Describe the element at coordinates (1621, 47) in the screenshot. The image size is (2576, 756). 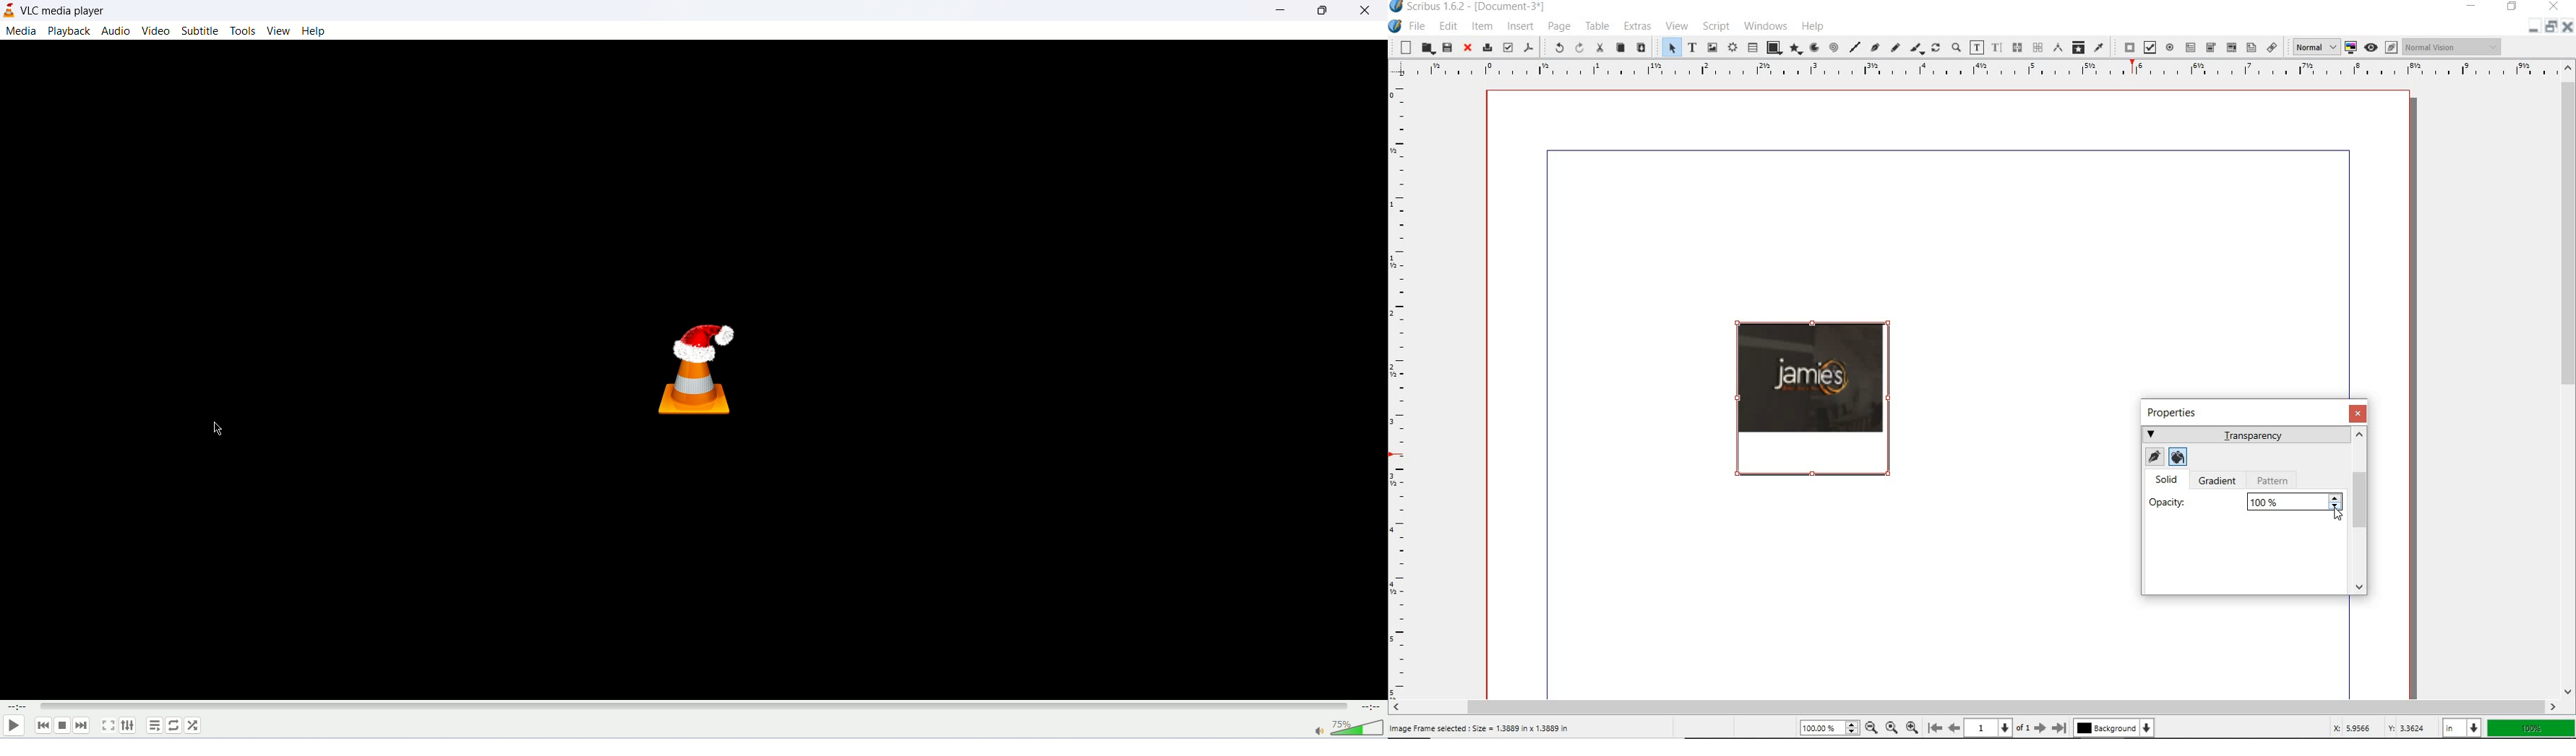
I see `copy` at that location.